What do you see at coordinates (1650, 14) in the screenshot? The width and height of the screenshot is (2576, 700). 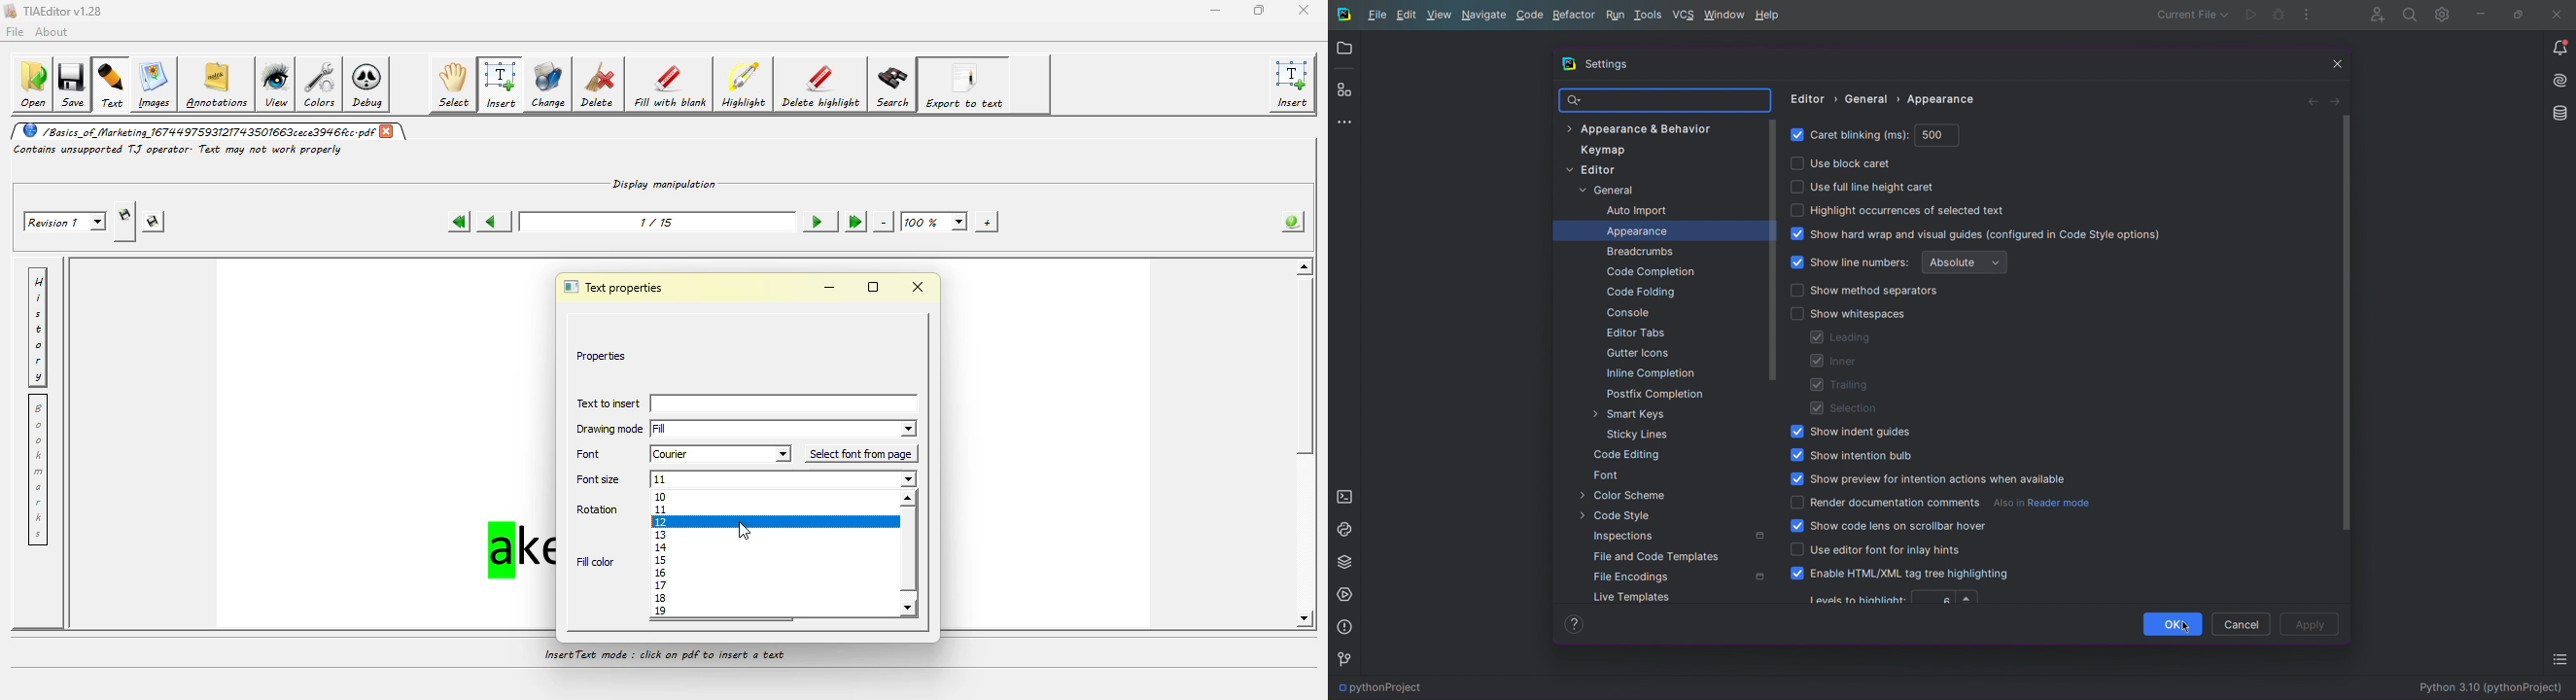 I see `Tools` at bounding box center [1650, 14].